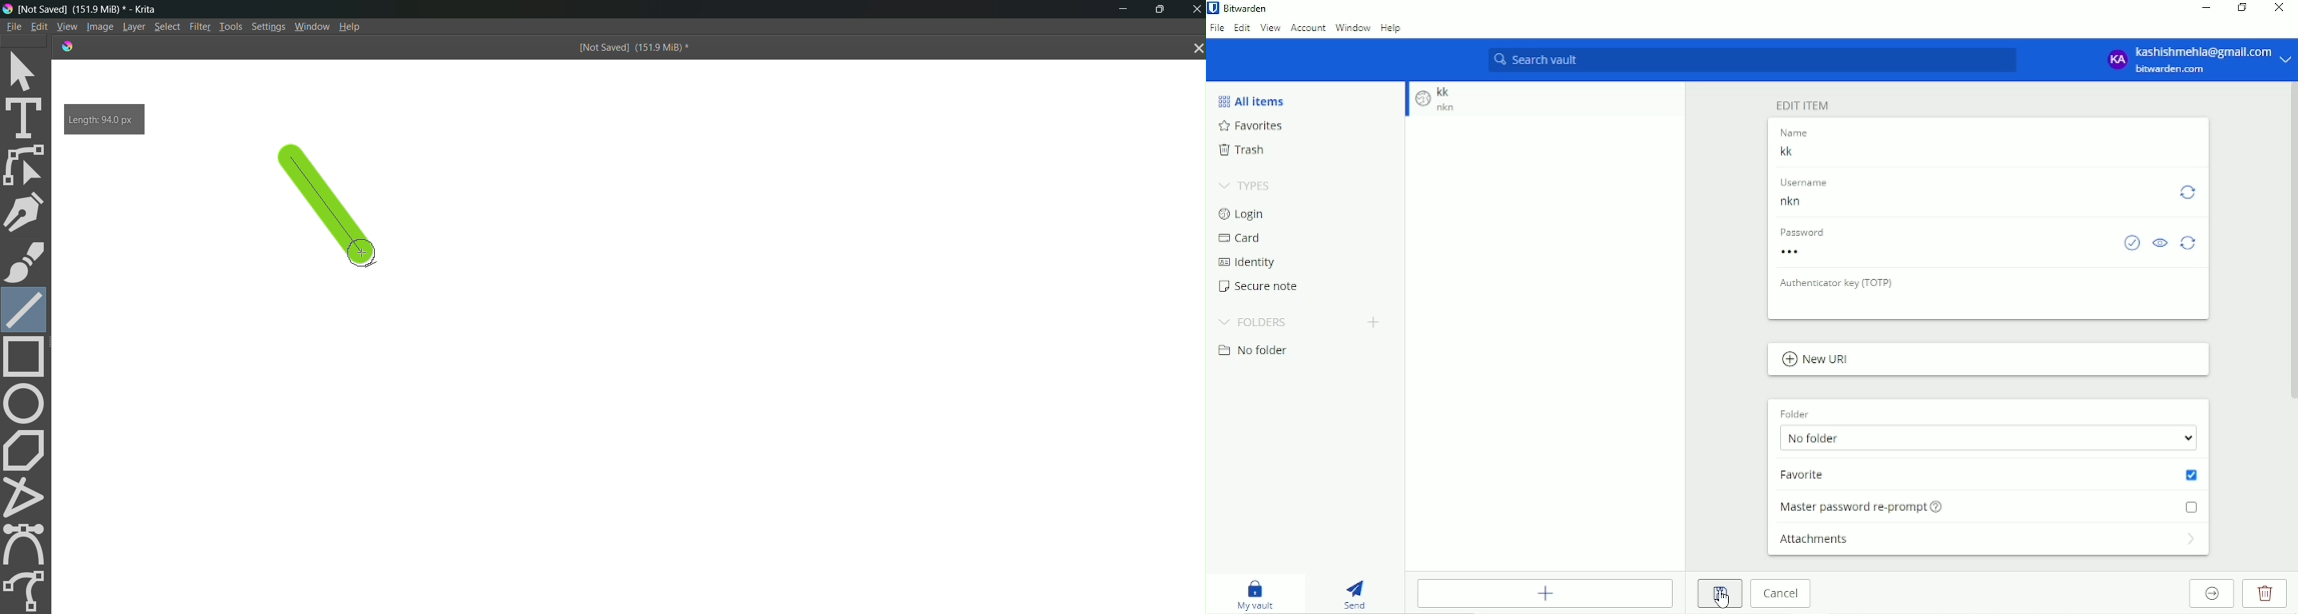 The image size is (2324, 616). Describe the element at coordinates (2210, 593) in the screenshot. I see `Move to organization` at that location.